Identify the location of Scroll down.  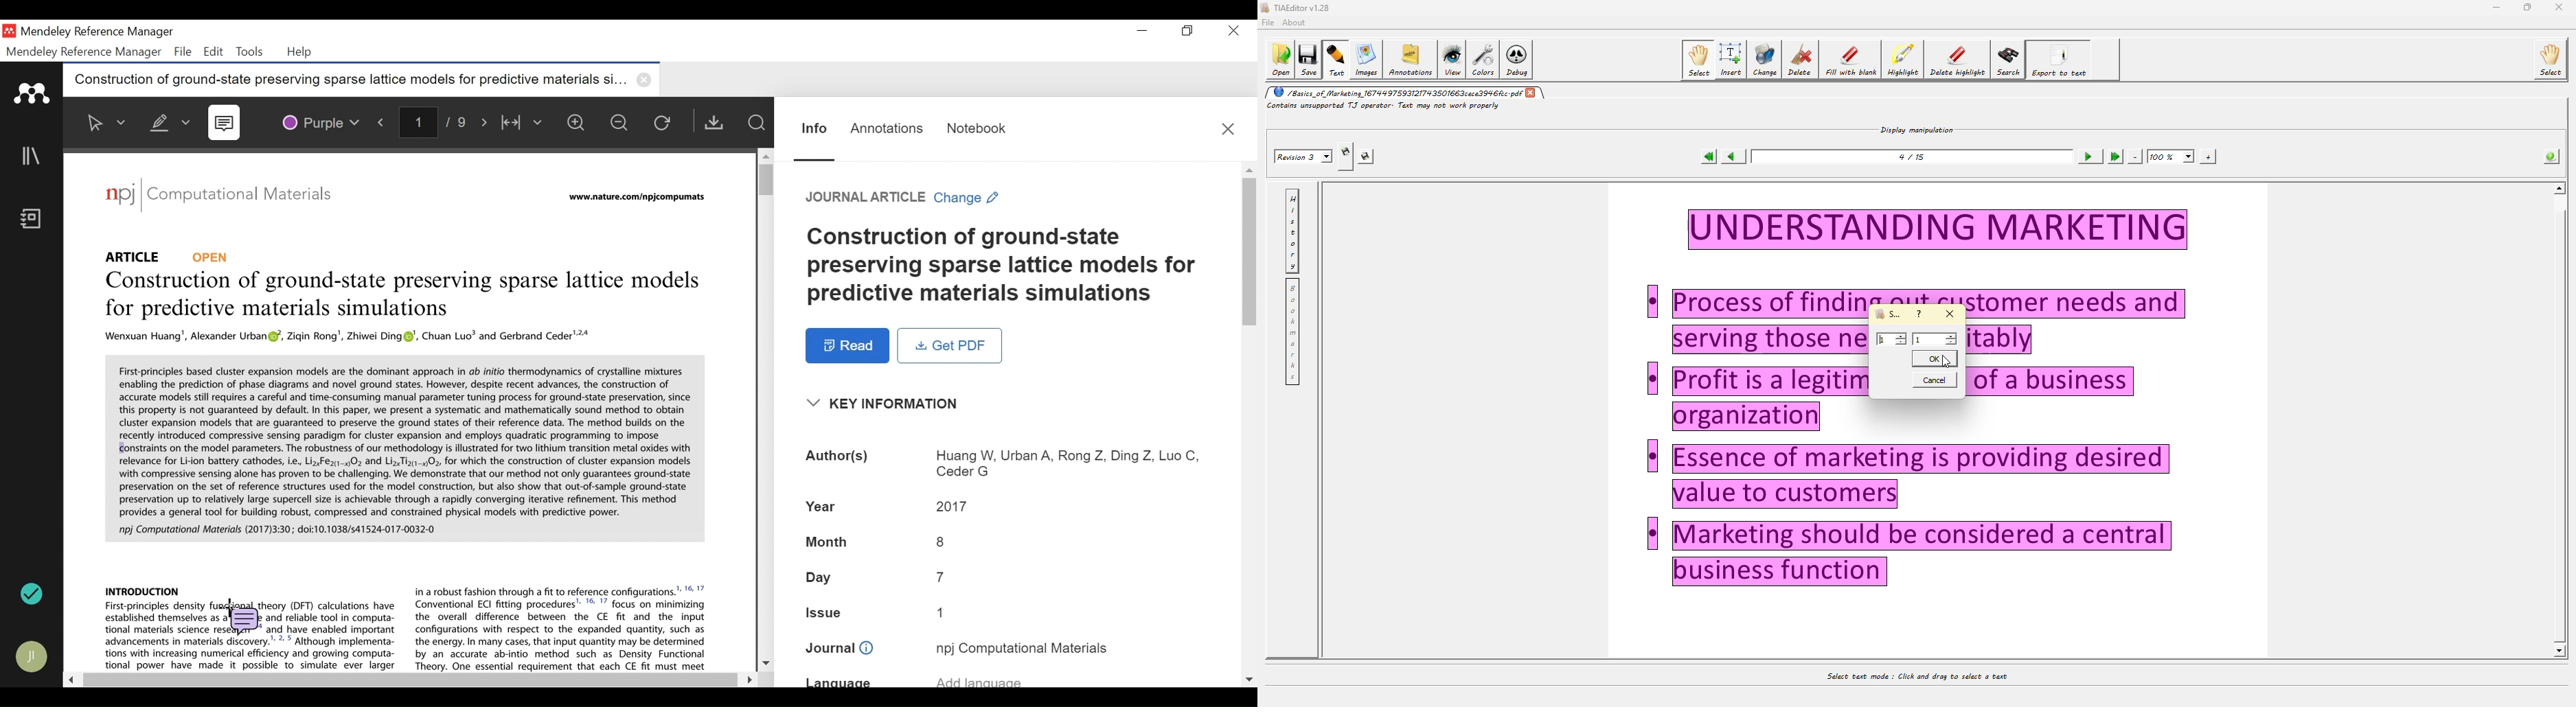
(766, 664).